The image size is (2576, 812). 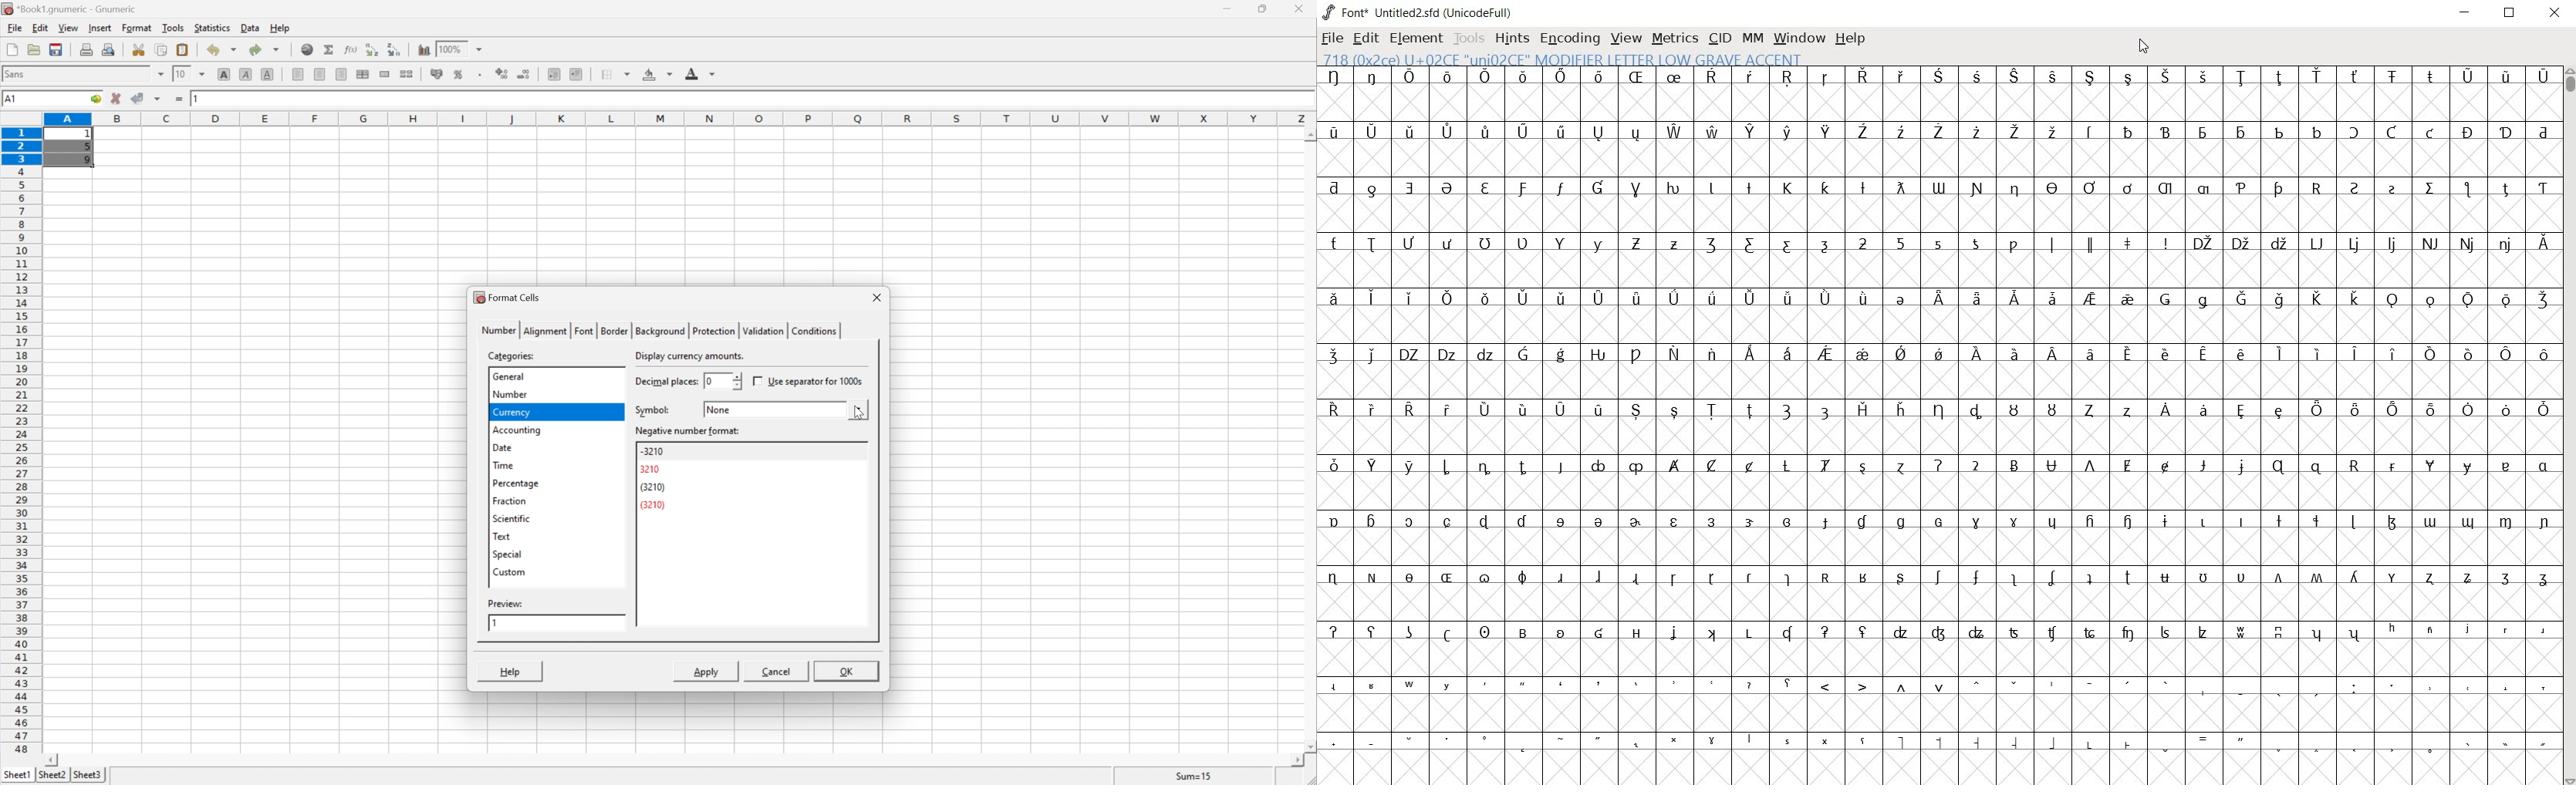 I want to click on negative number format, so click(x=689, y=432).